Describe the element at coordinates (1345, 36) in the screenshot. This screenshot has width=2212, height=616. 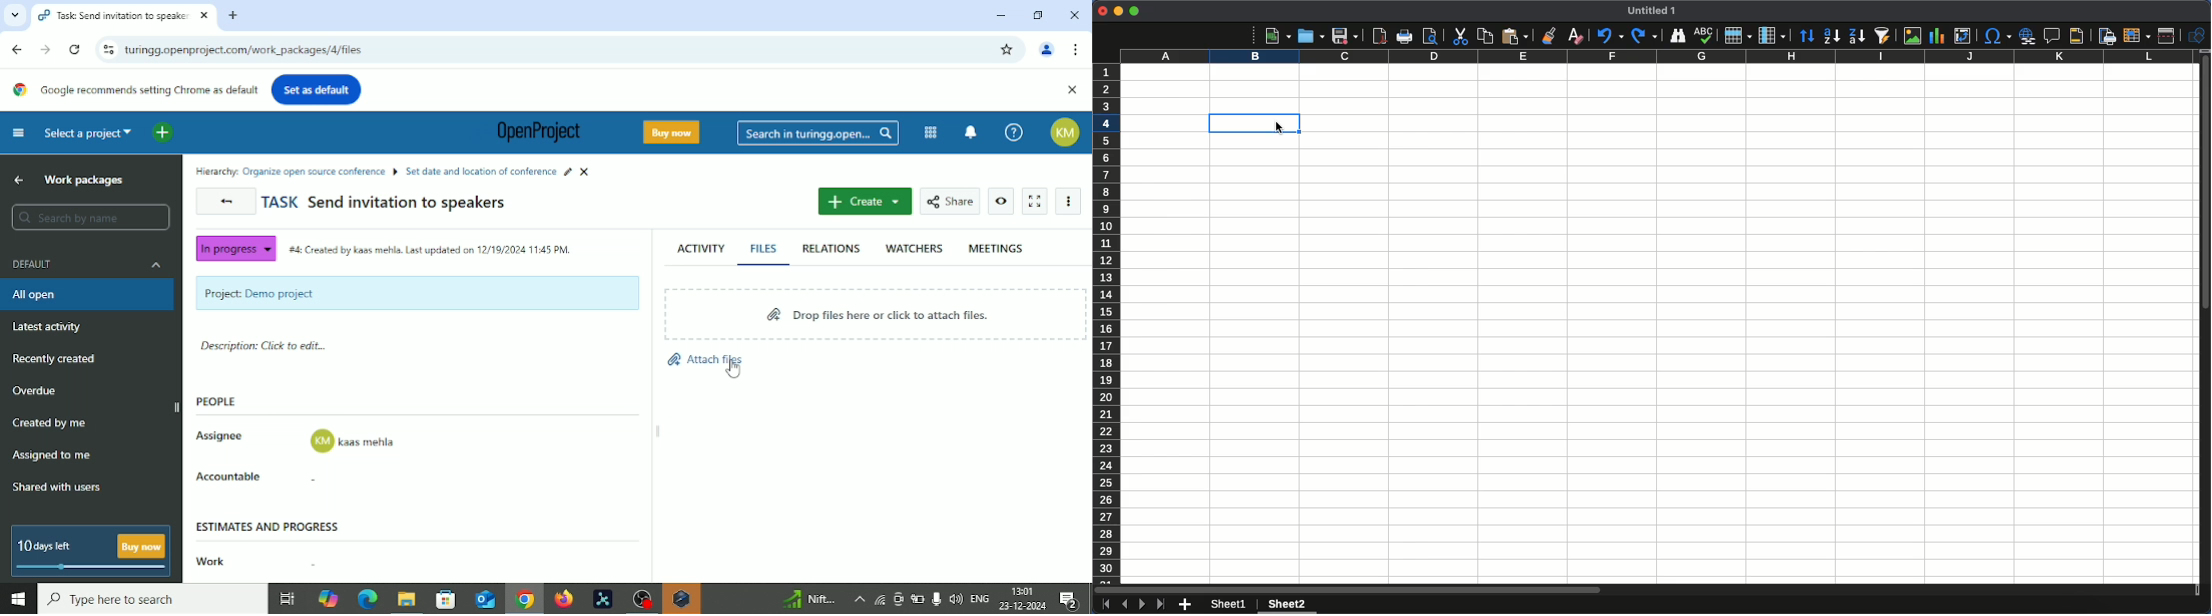
I see `Save` at that location.